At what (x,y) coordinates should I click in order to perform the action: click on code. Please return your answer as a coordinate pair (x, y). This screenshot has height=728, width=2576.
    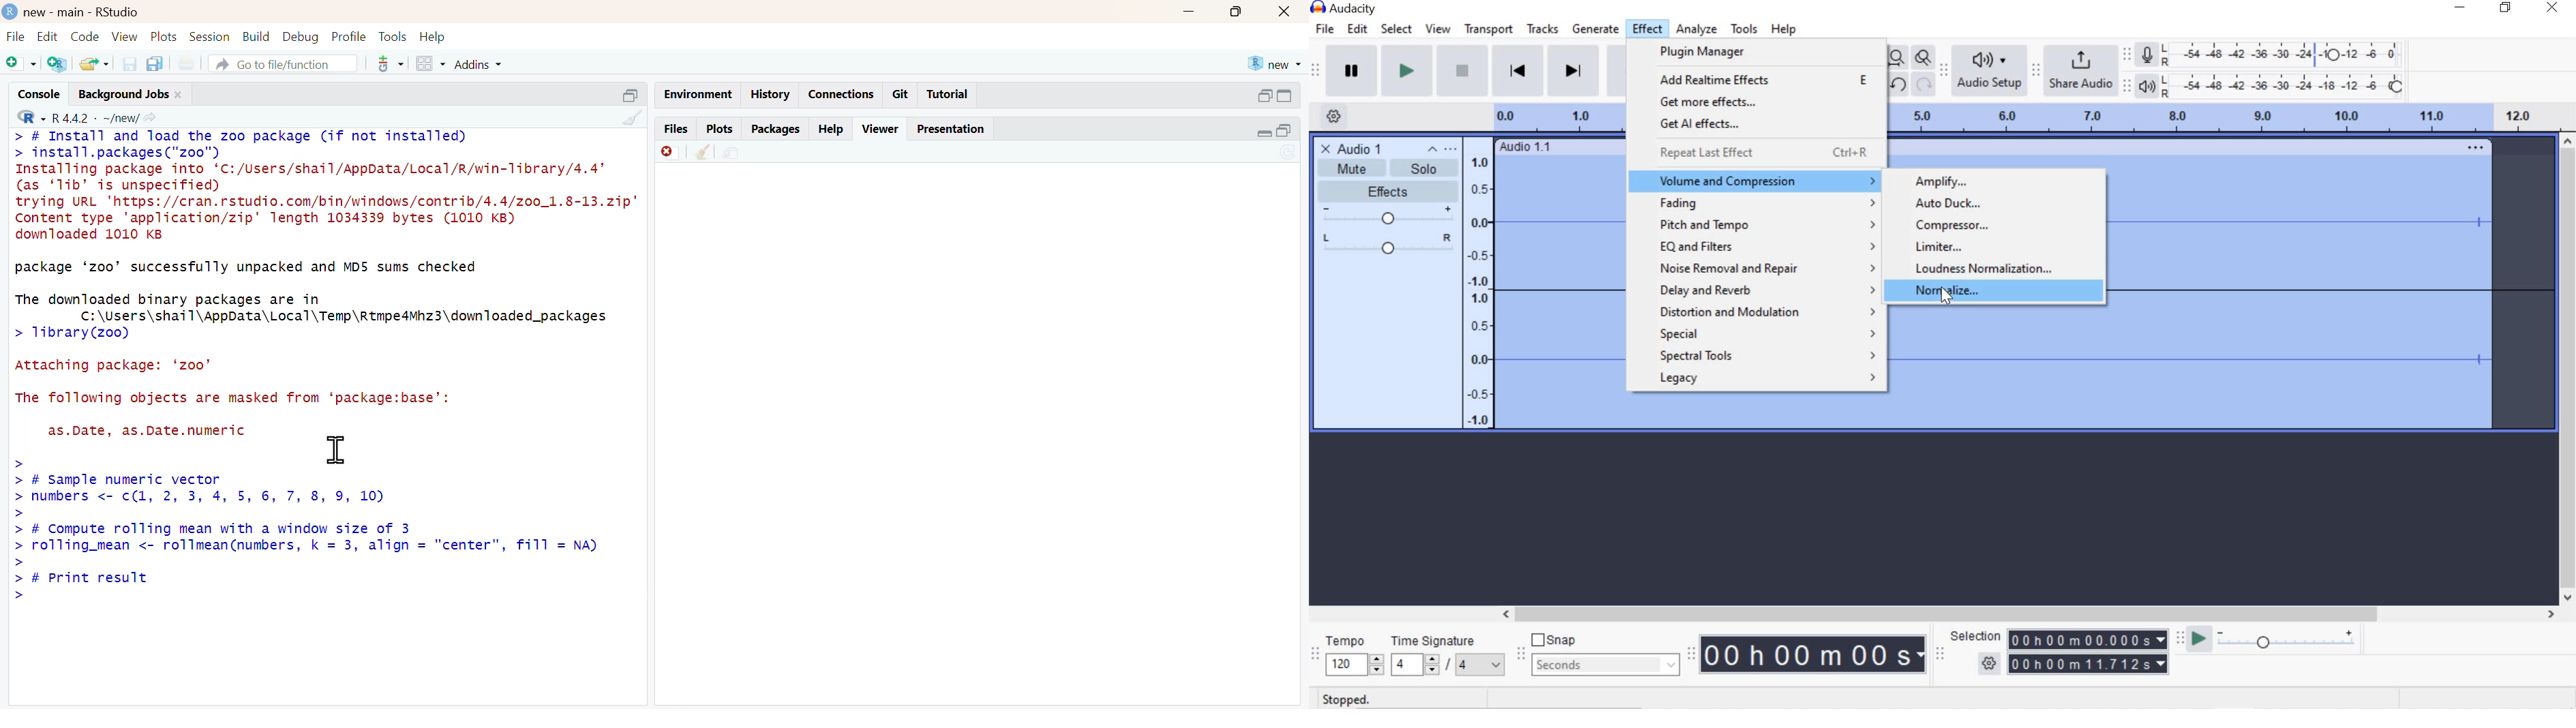
    Looking at the image, I should click on (85, 37).